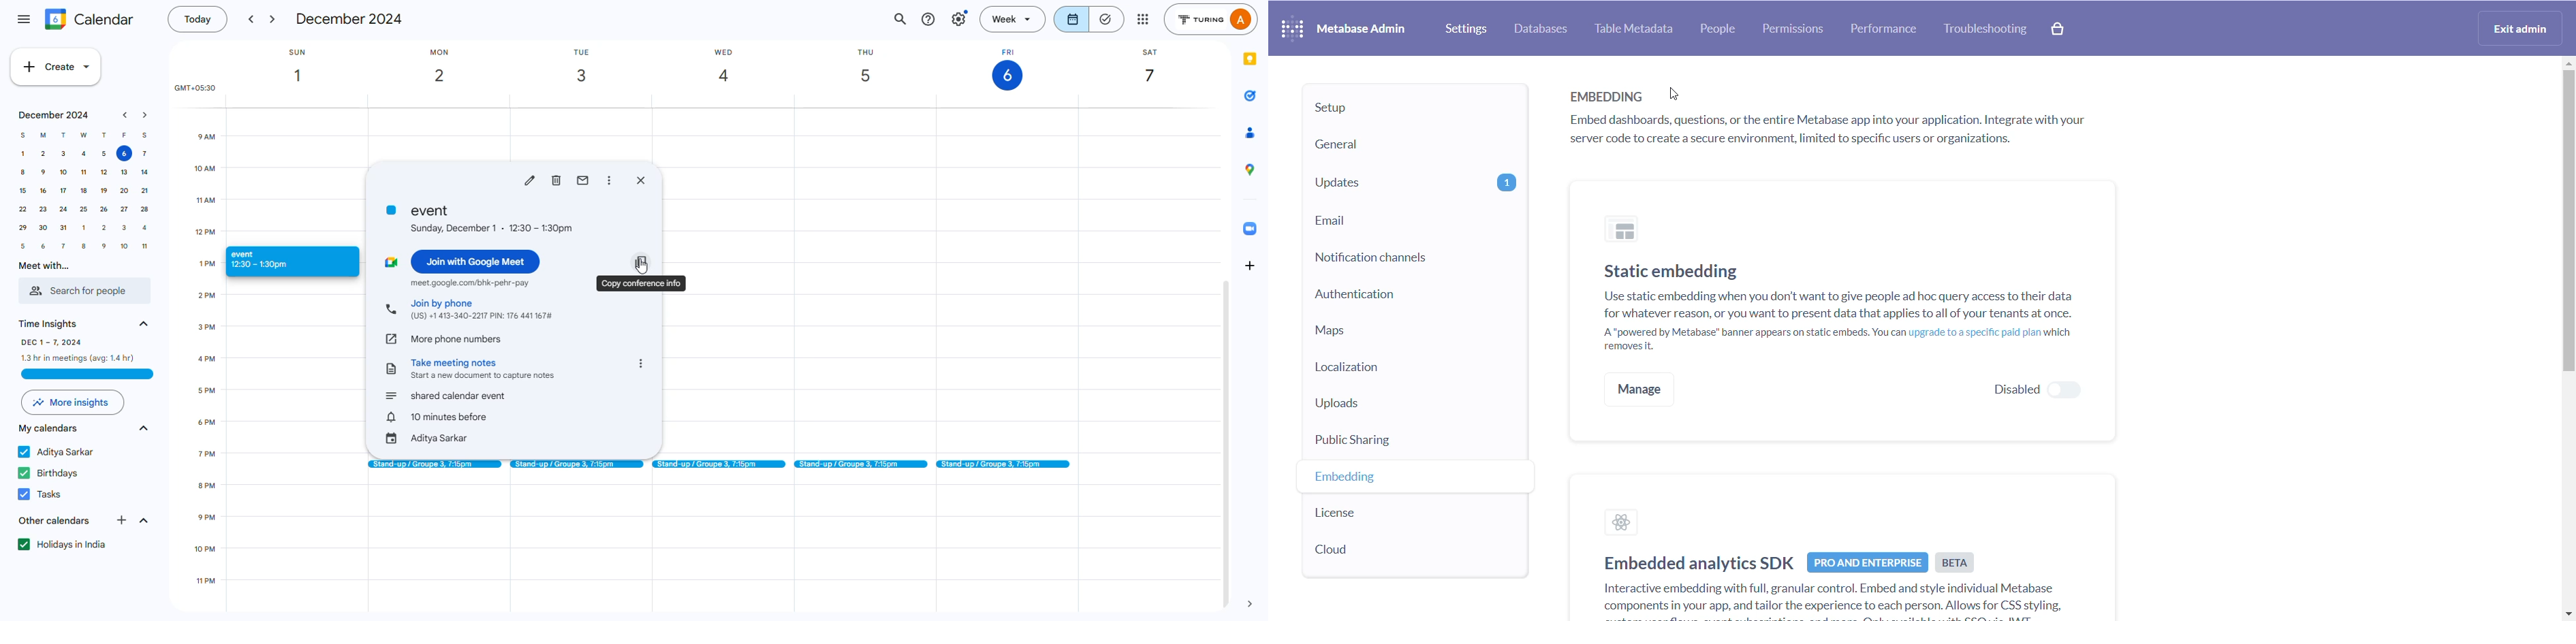  Describe the element at coordinates (142, 323) in the screenshot. I see `see` at that location.